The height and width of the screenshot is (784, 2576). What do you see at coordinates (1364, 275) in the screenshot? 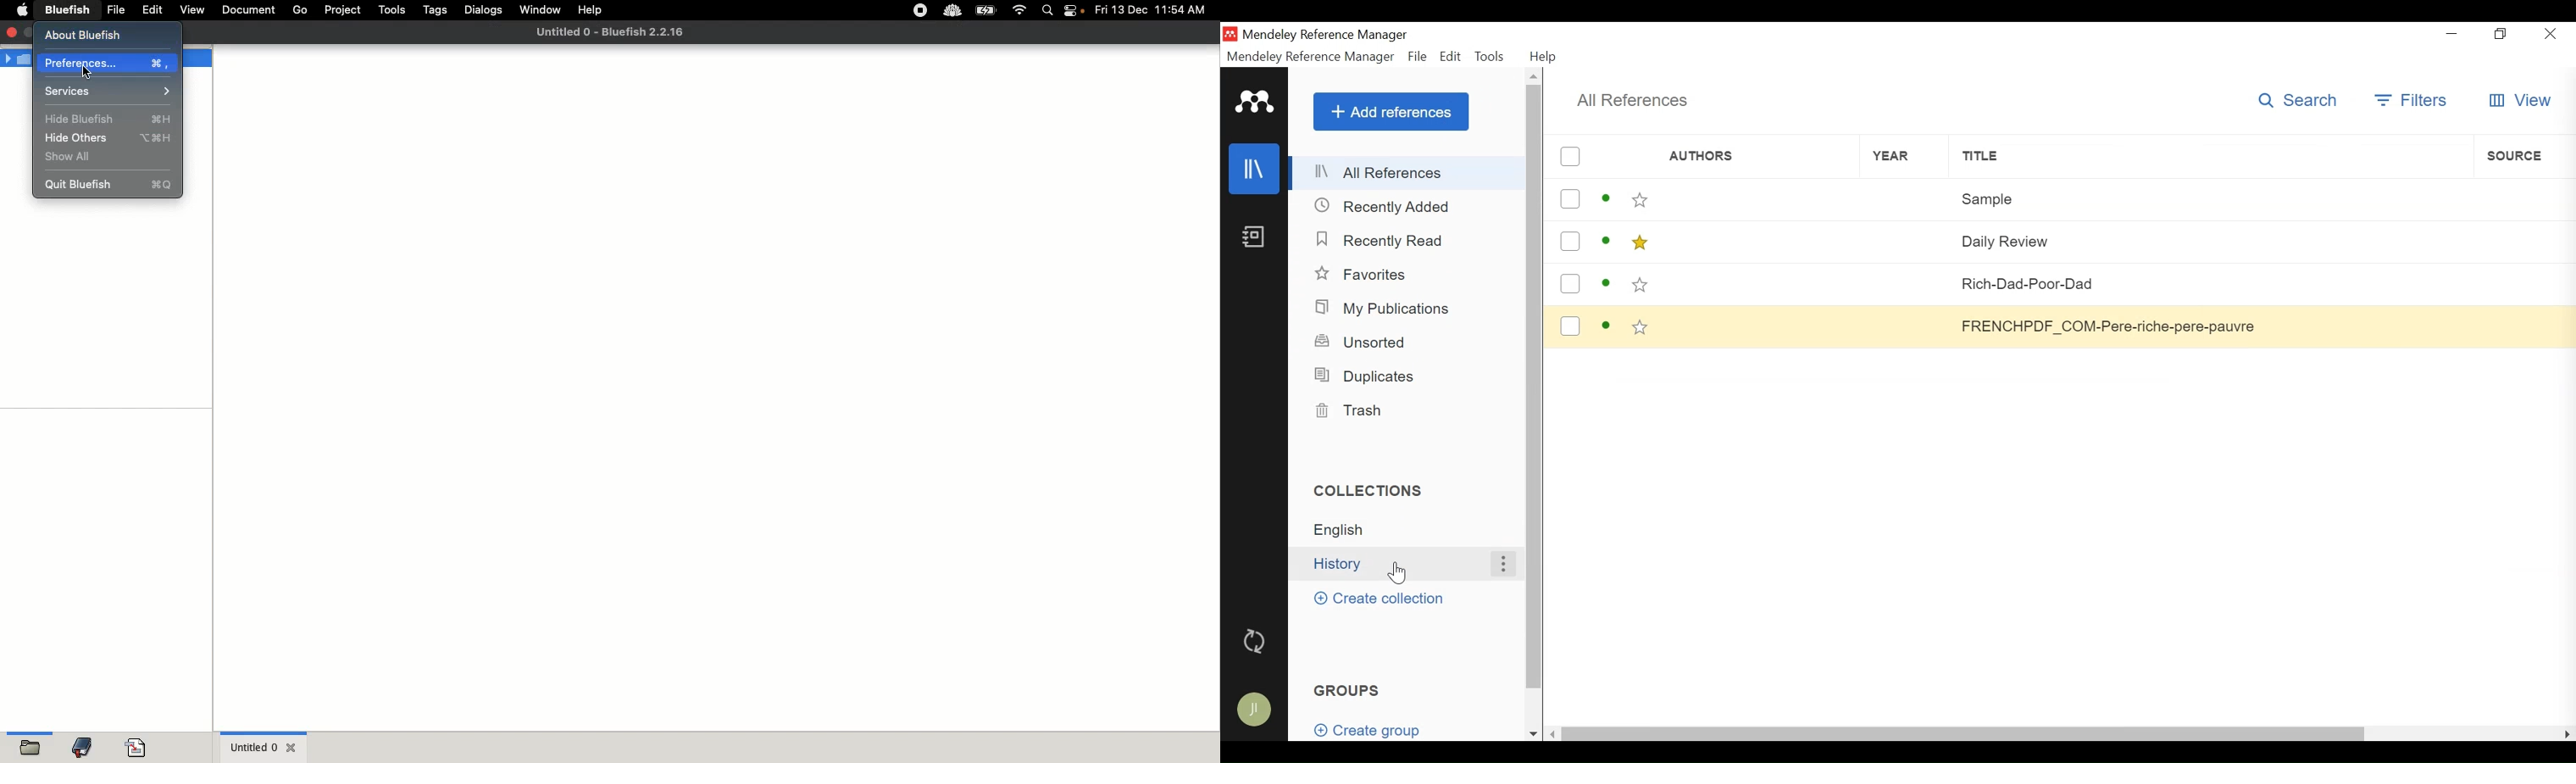
I see `Favorites` at bounding box center [1364, 275].